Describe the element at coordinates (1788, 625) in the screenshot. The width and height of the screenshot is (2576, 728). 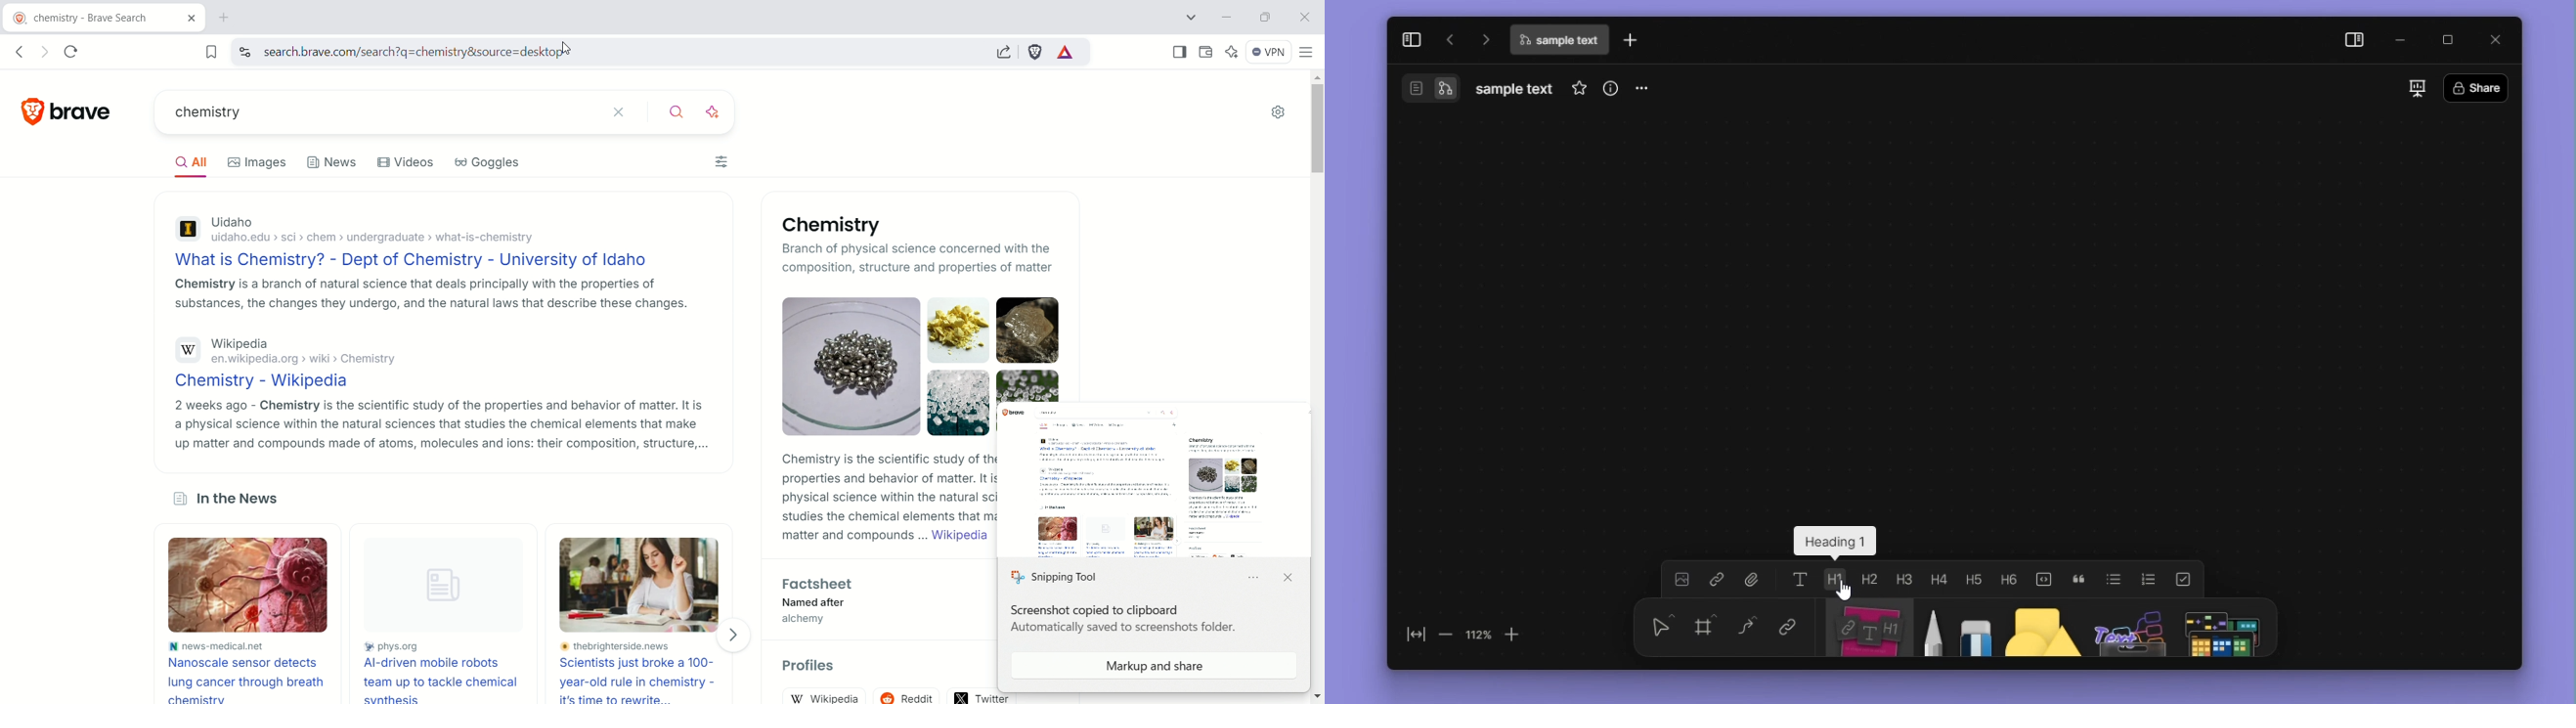
I see `link` at that location.